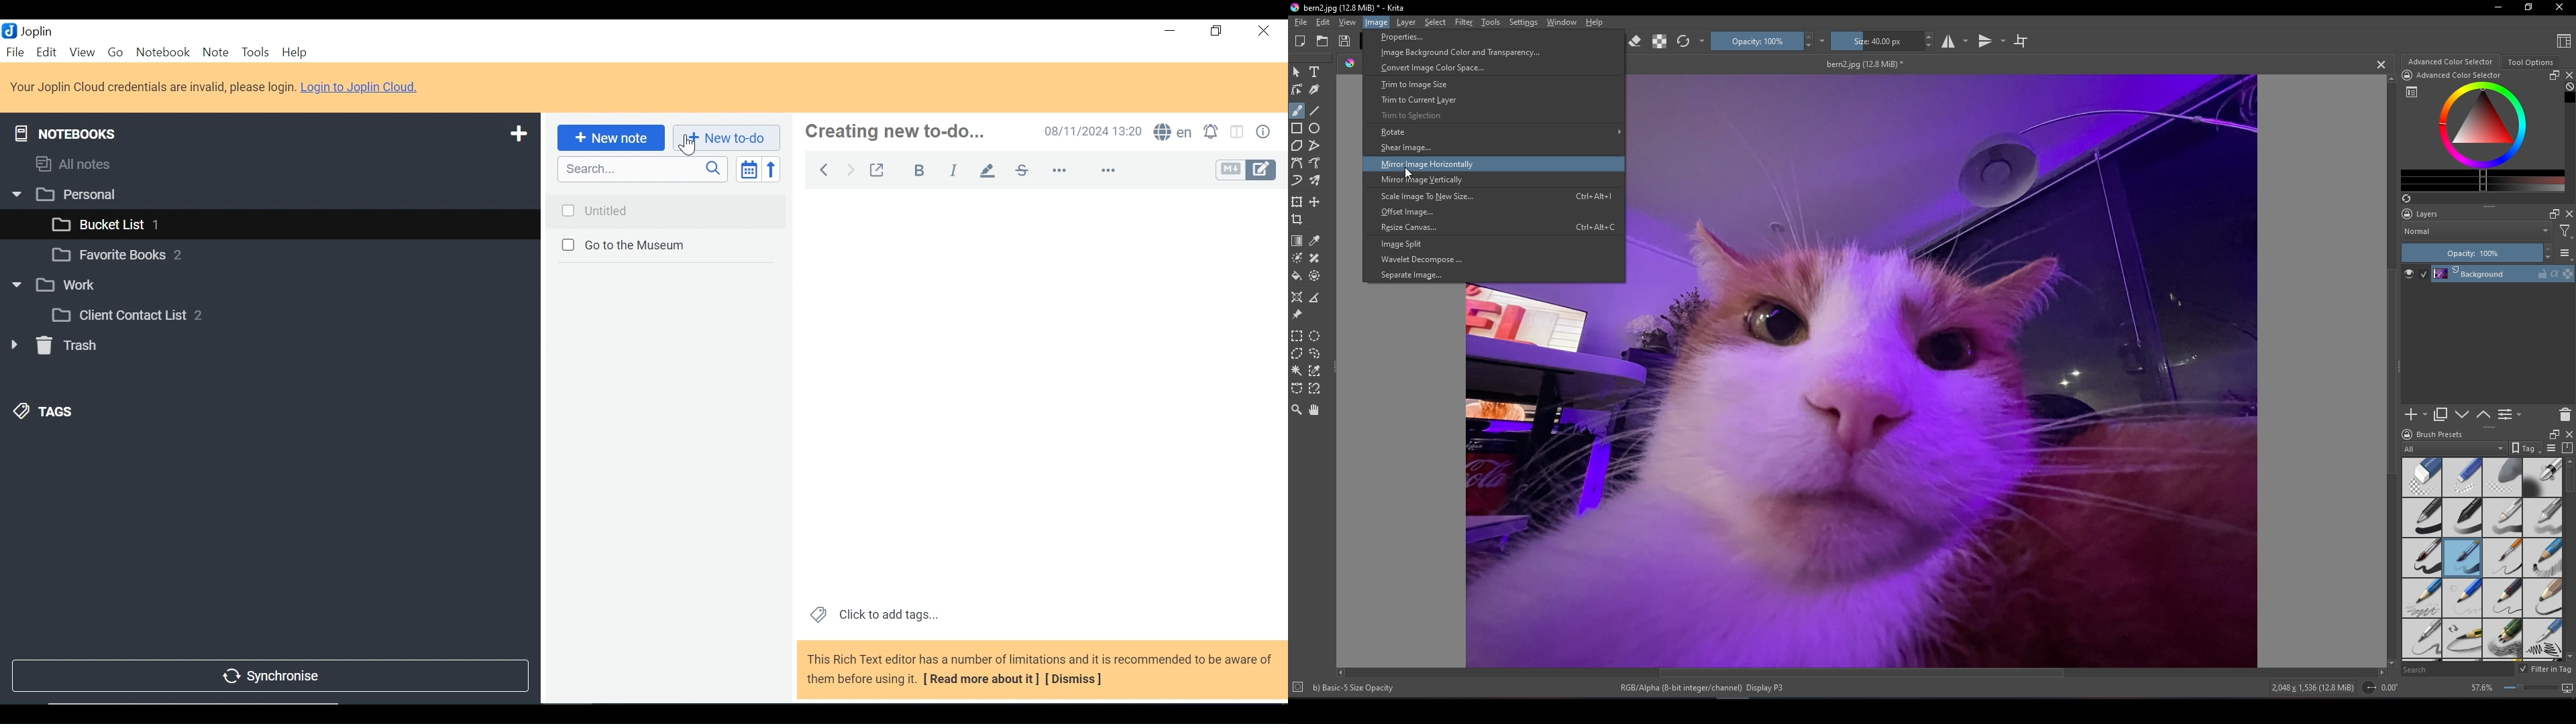 Image resolution: width=2576 pixels, height=728 pixels. I want to click on minimize, so click(1170, 33).